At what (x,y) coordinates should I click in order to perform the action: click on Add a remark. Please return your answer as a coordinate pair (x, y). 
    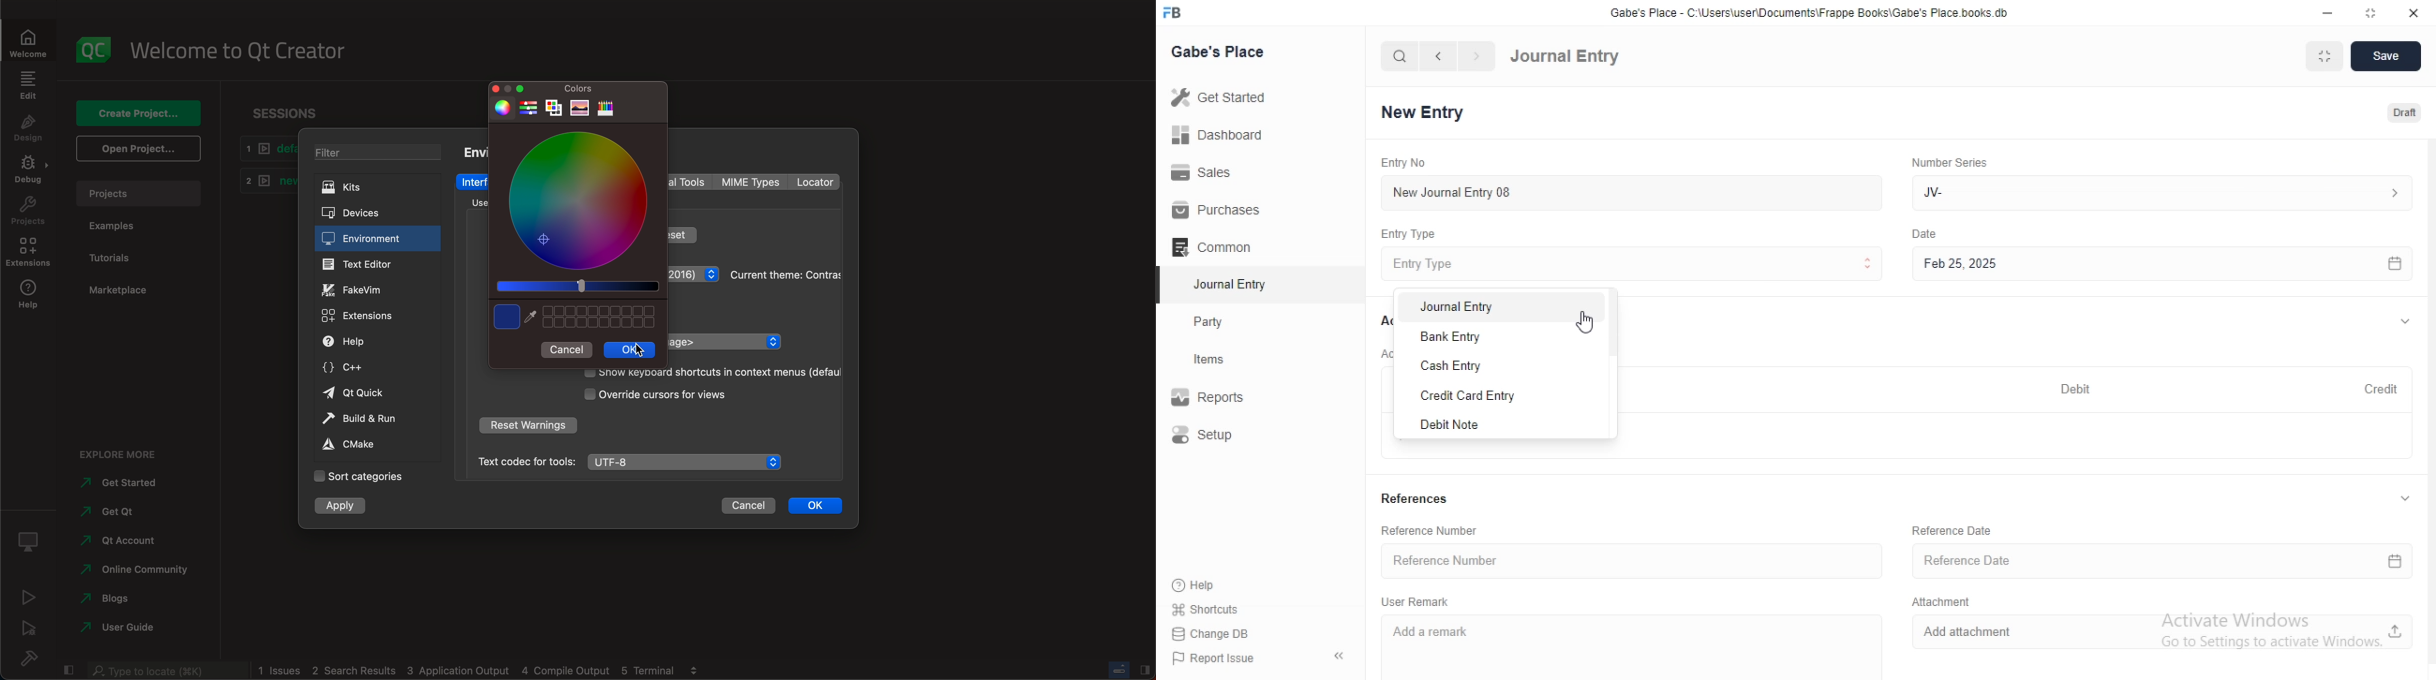
    Looking at the image, I should click on (1642, 646).